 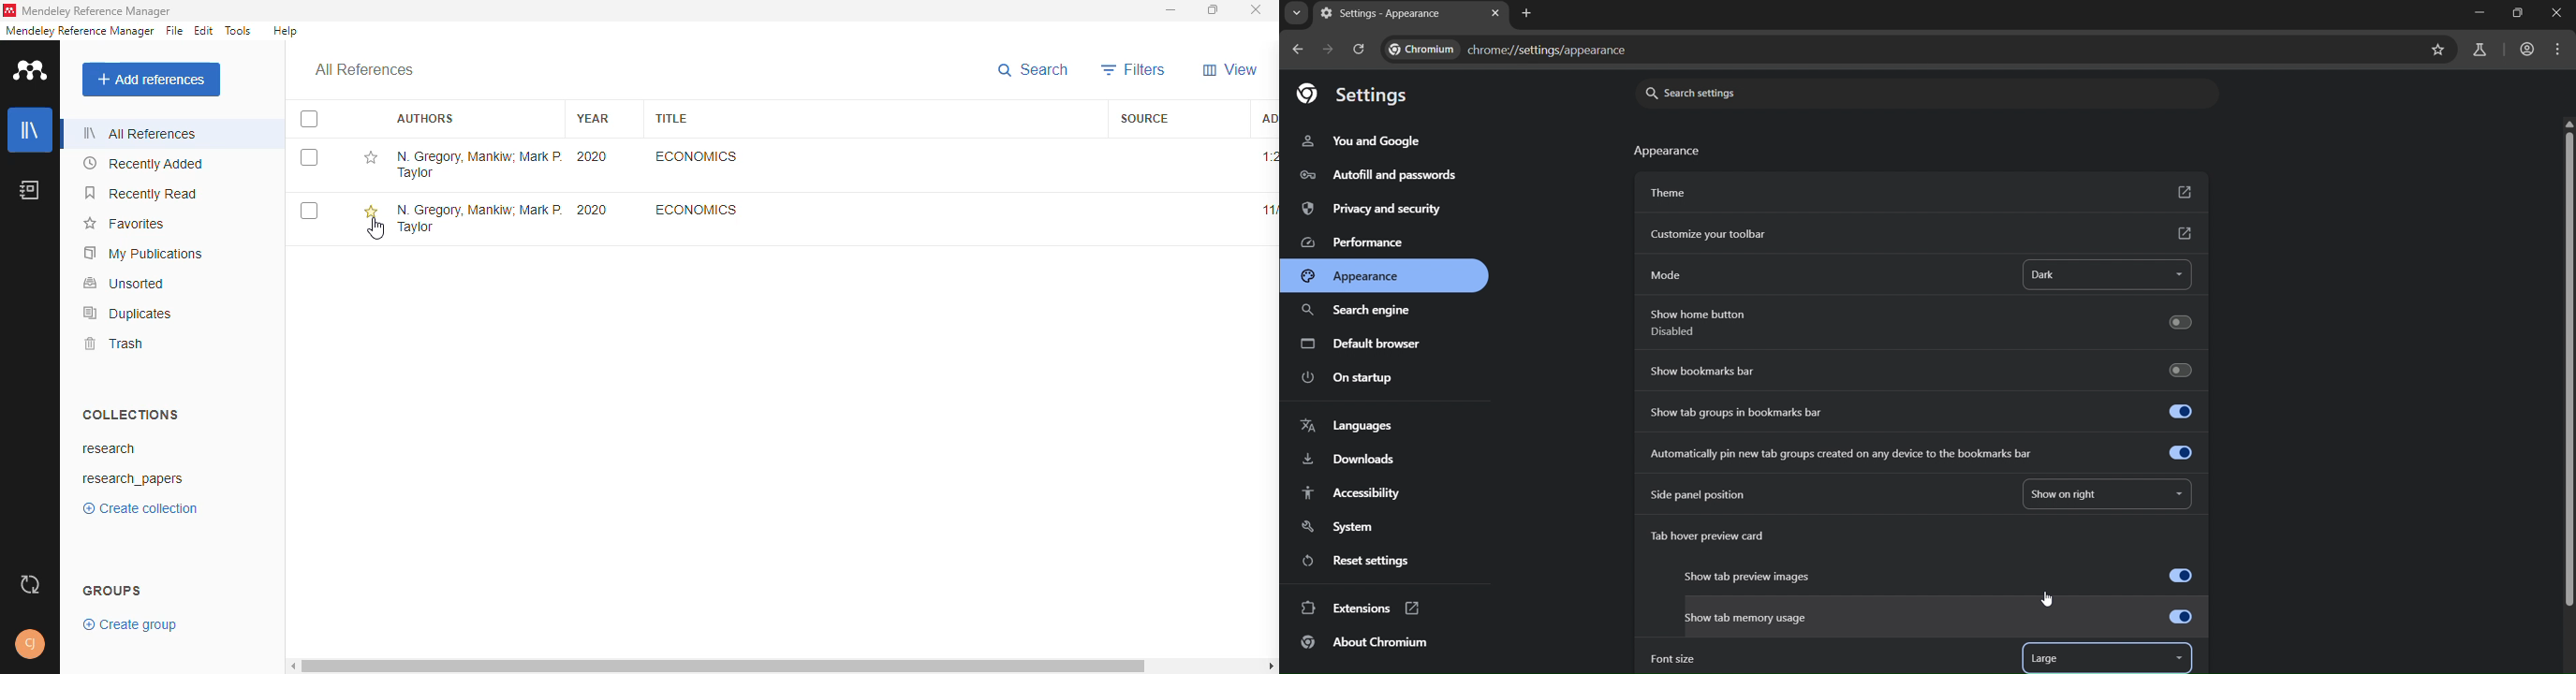 What do you see at coordinates (1672, 659) in the screenshot?
I see `font size` at bounding box center [1672, 659].